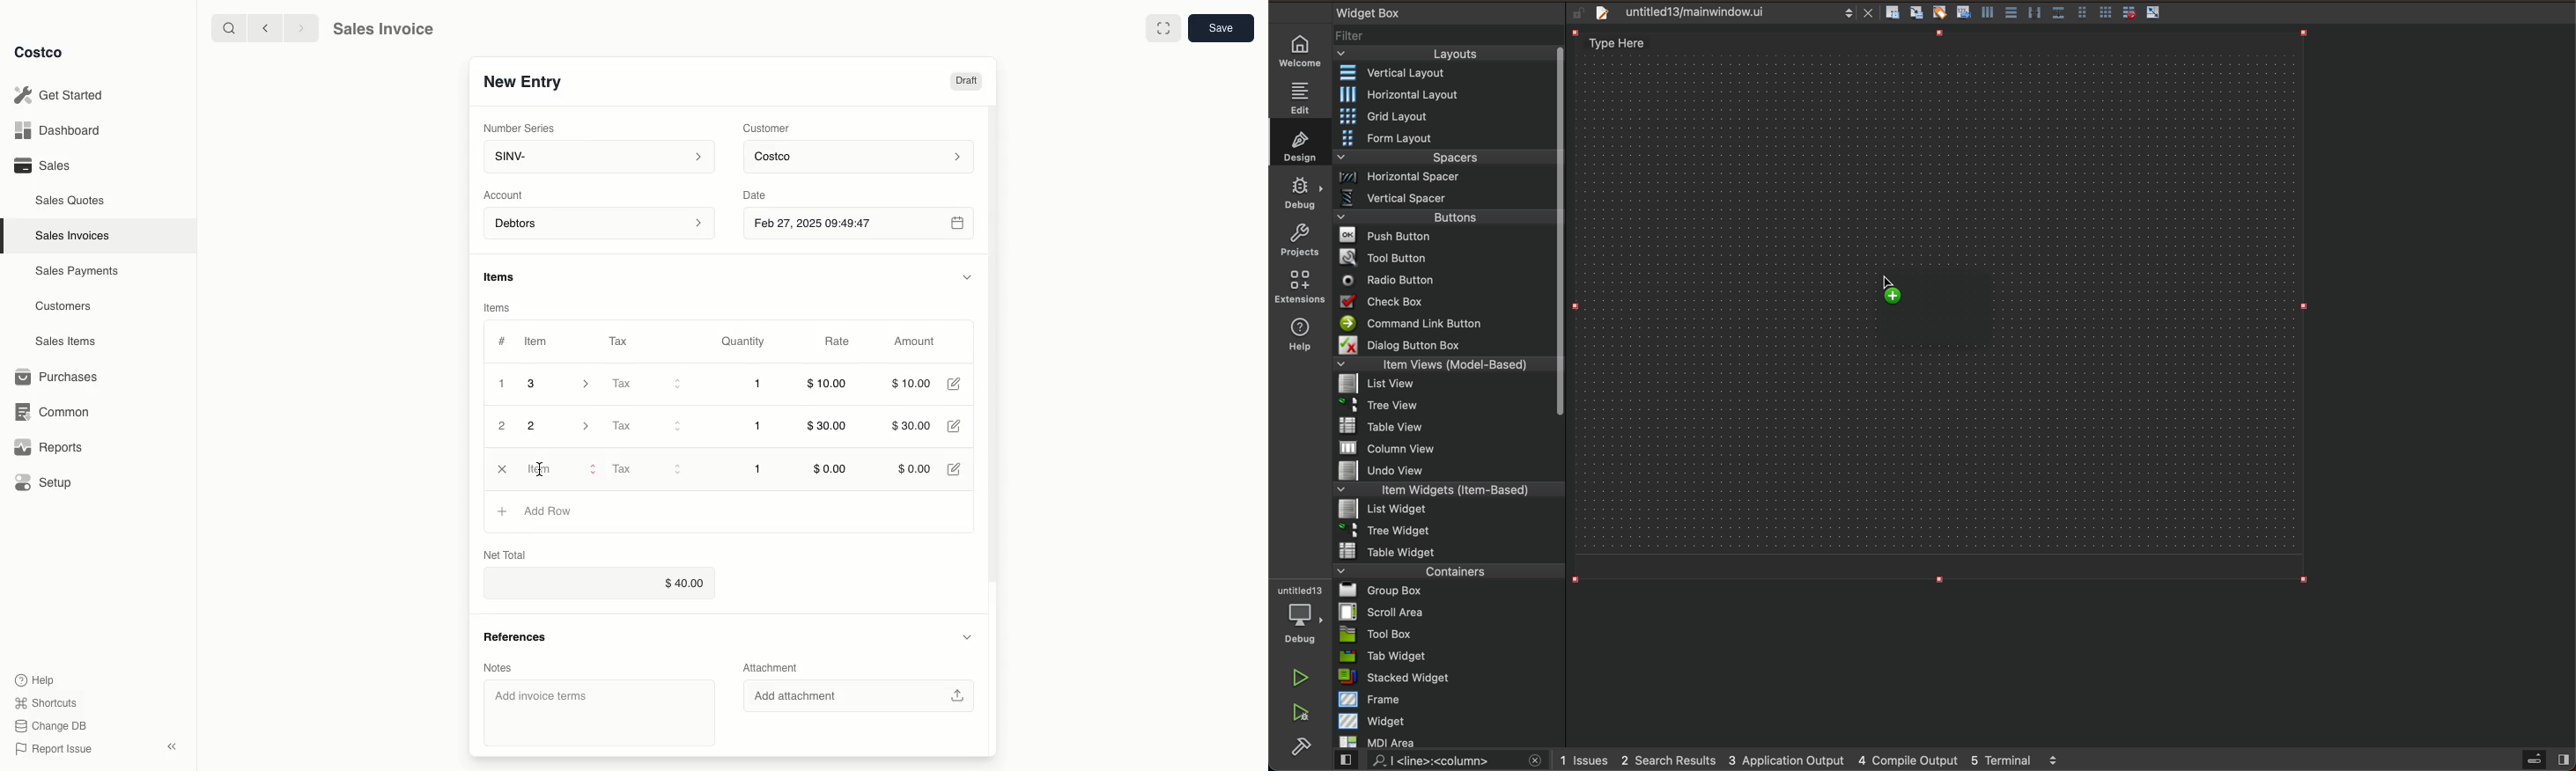  Describe the element at coordinates (1447, 656) in the screenshot. I see `tab widget` at that location.